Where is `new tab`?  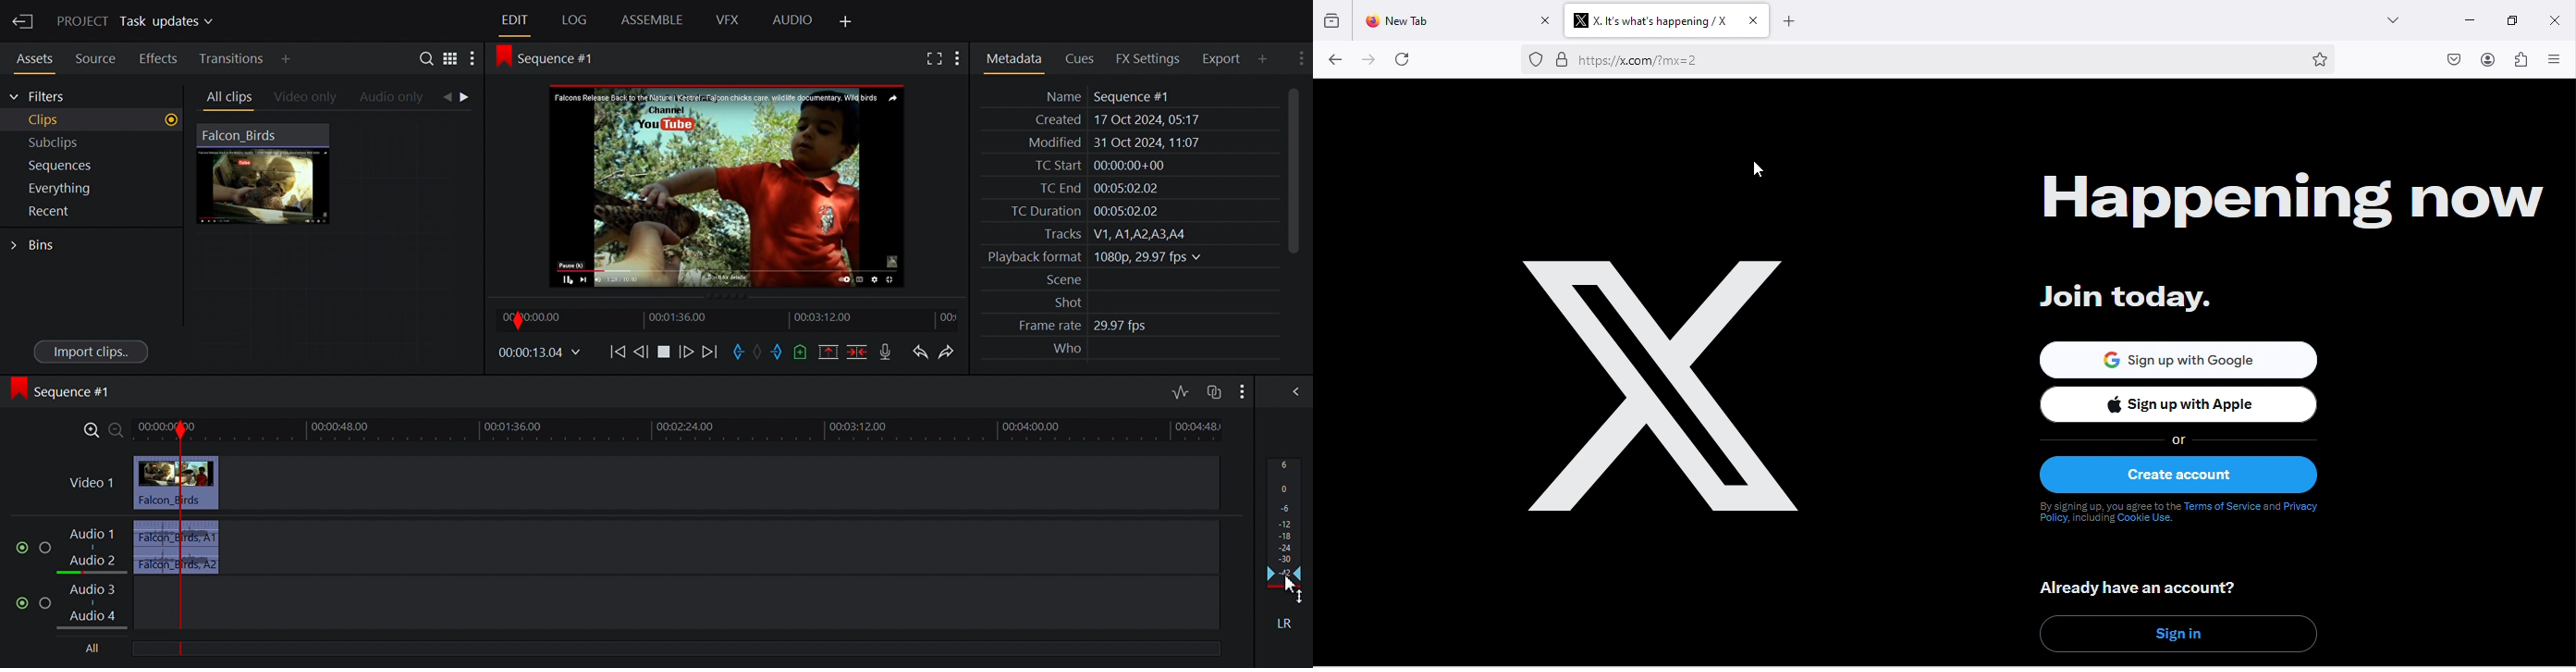
new tab is located at coordinates (1454, 20).